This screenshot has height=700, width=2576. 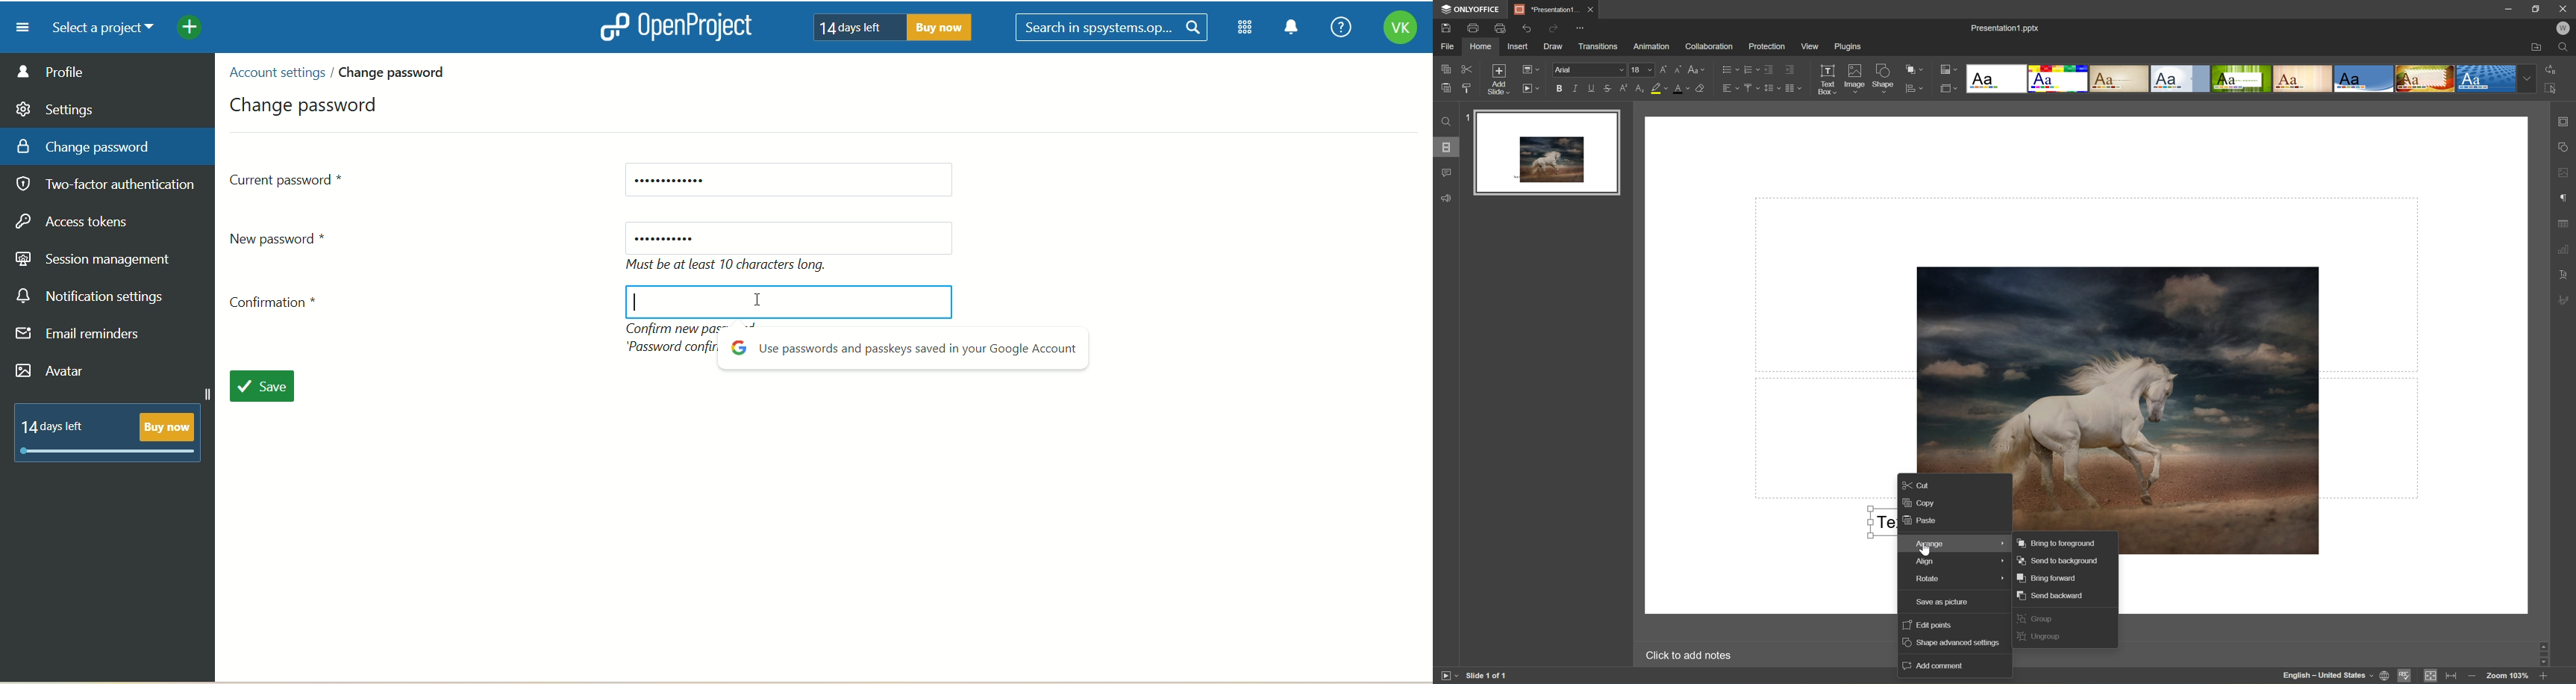 I want to click on Set document language, so click(x=2386, y=677).